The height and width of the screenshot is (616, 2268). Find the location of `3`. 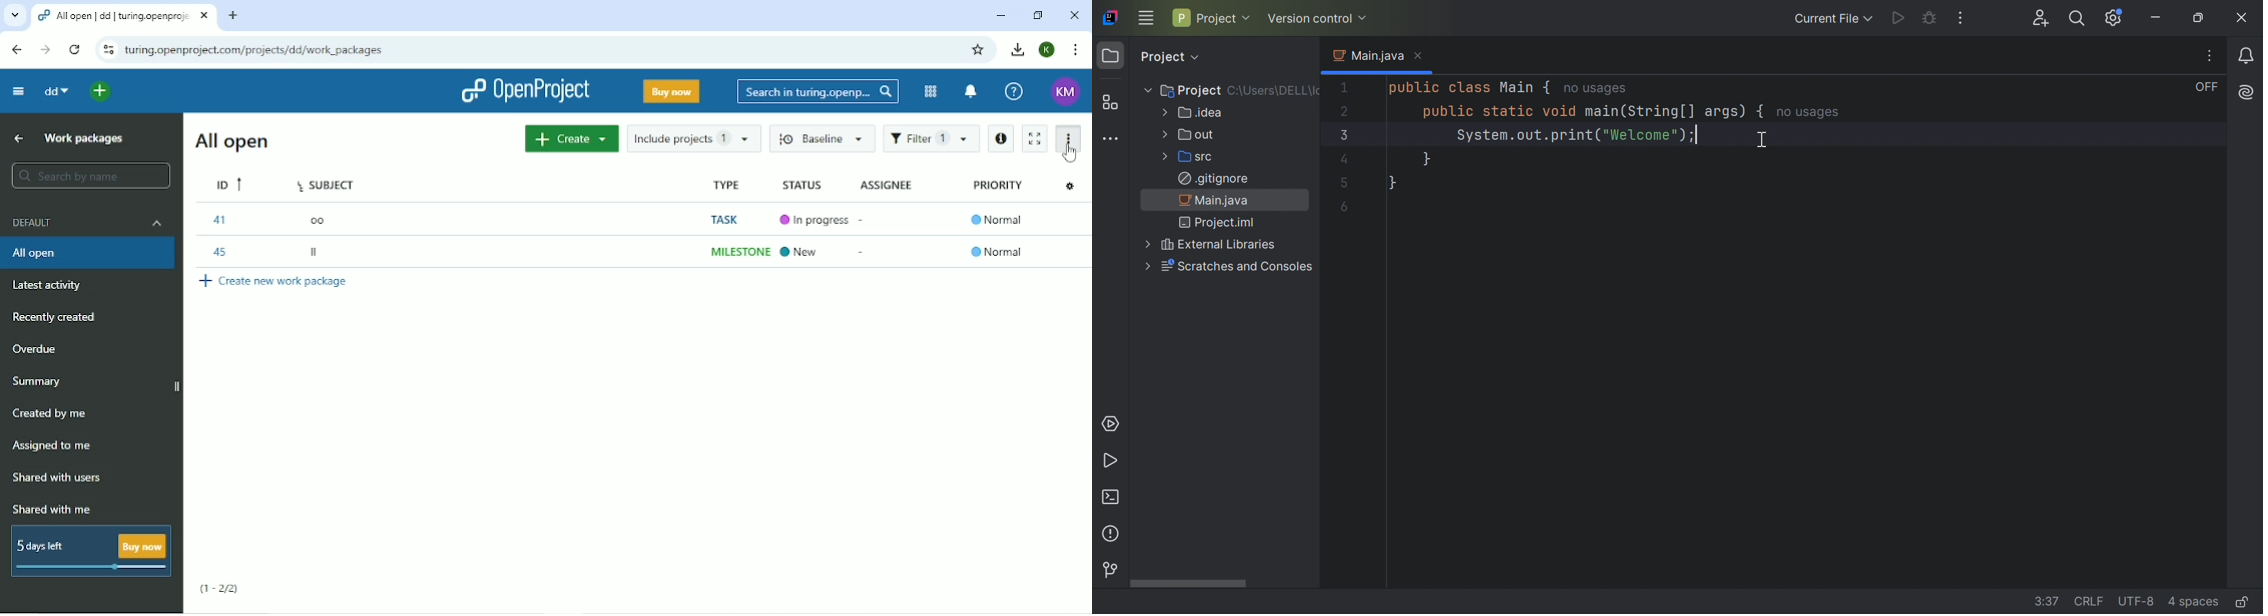

3 is located at coordinates (1342, 135).